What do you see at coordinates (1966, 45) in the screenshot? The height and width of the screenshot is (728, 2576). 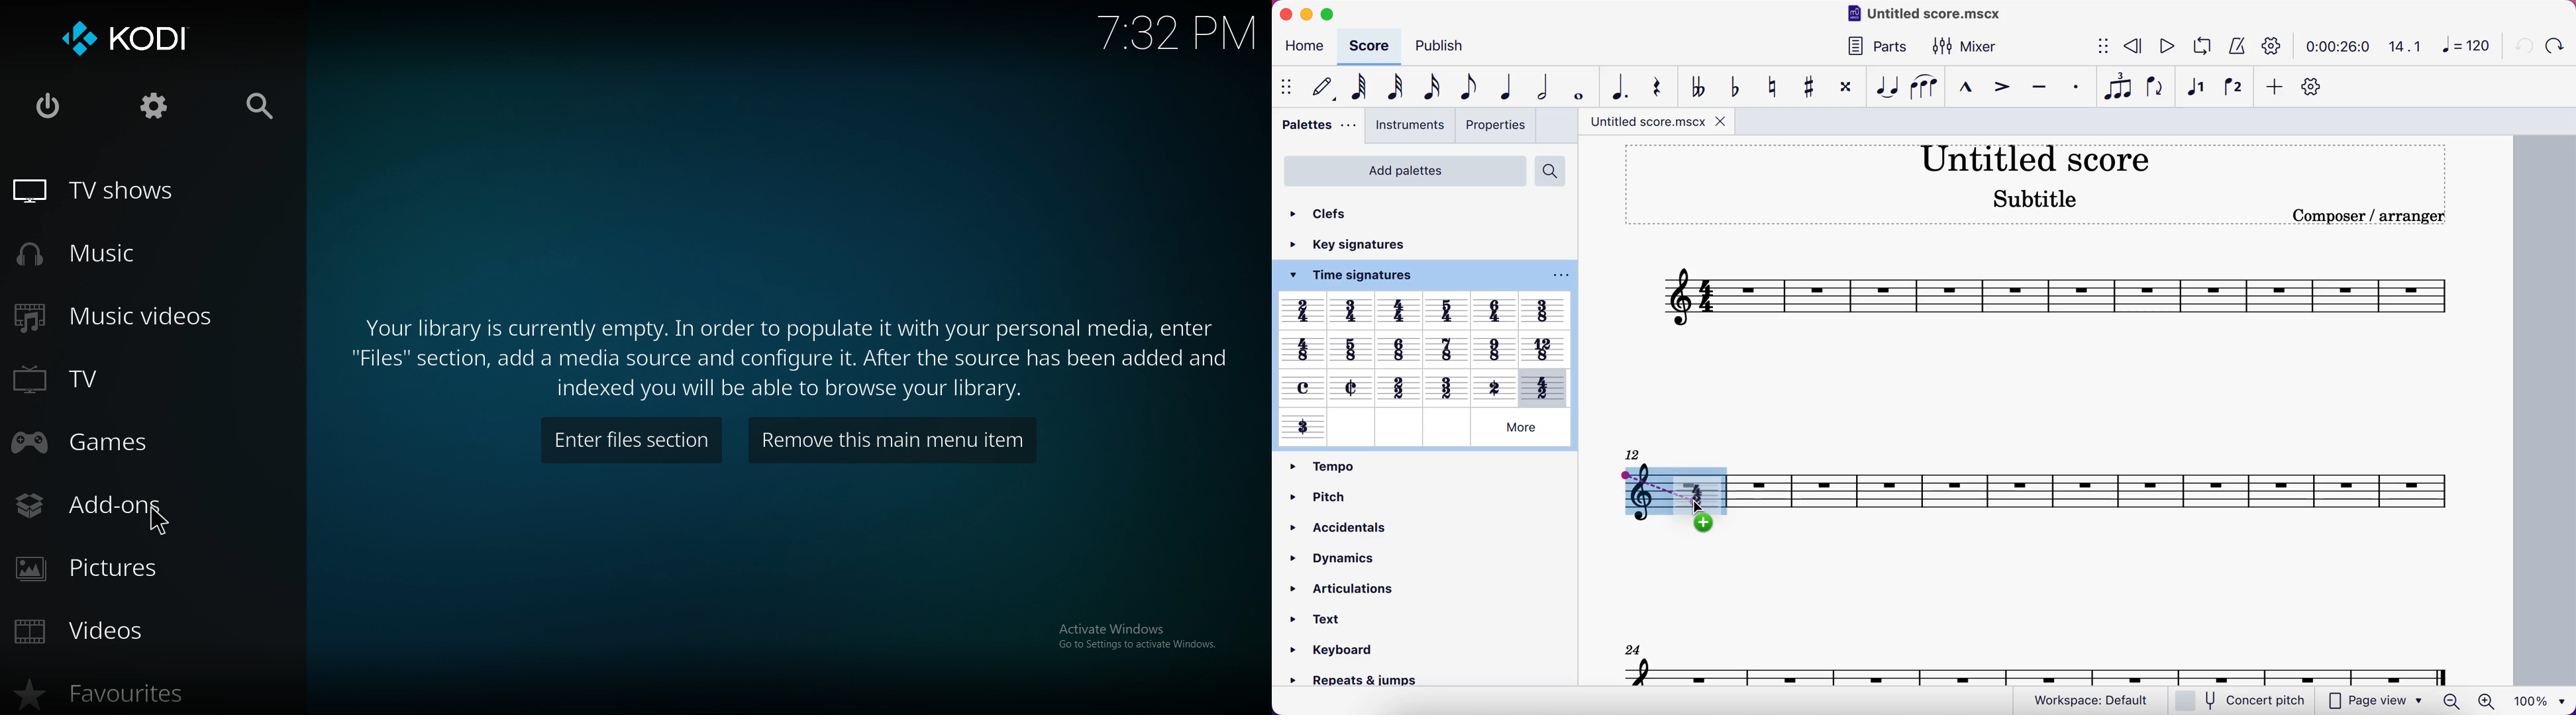 I see `mixer` at bounding box center [1966, 45].